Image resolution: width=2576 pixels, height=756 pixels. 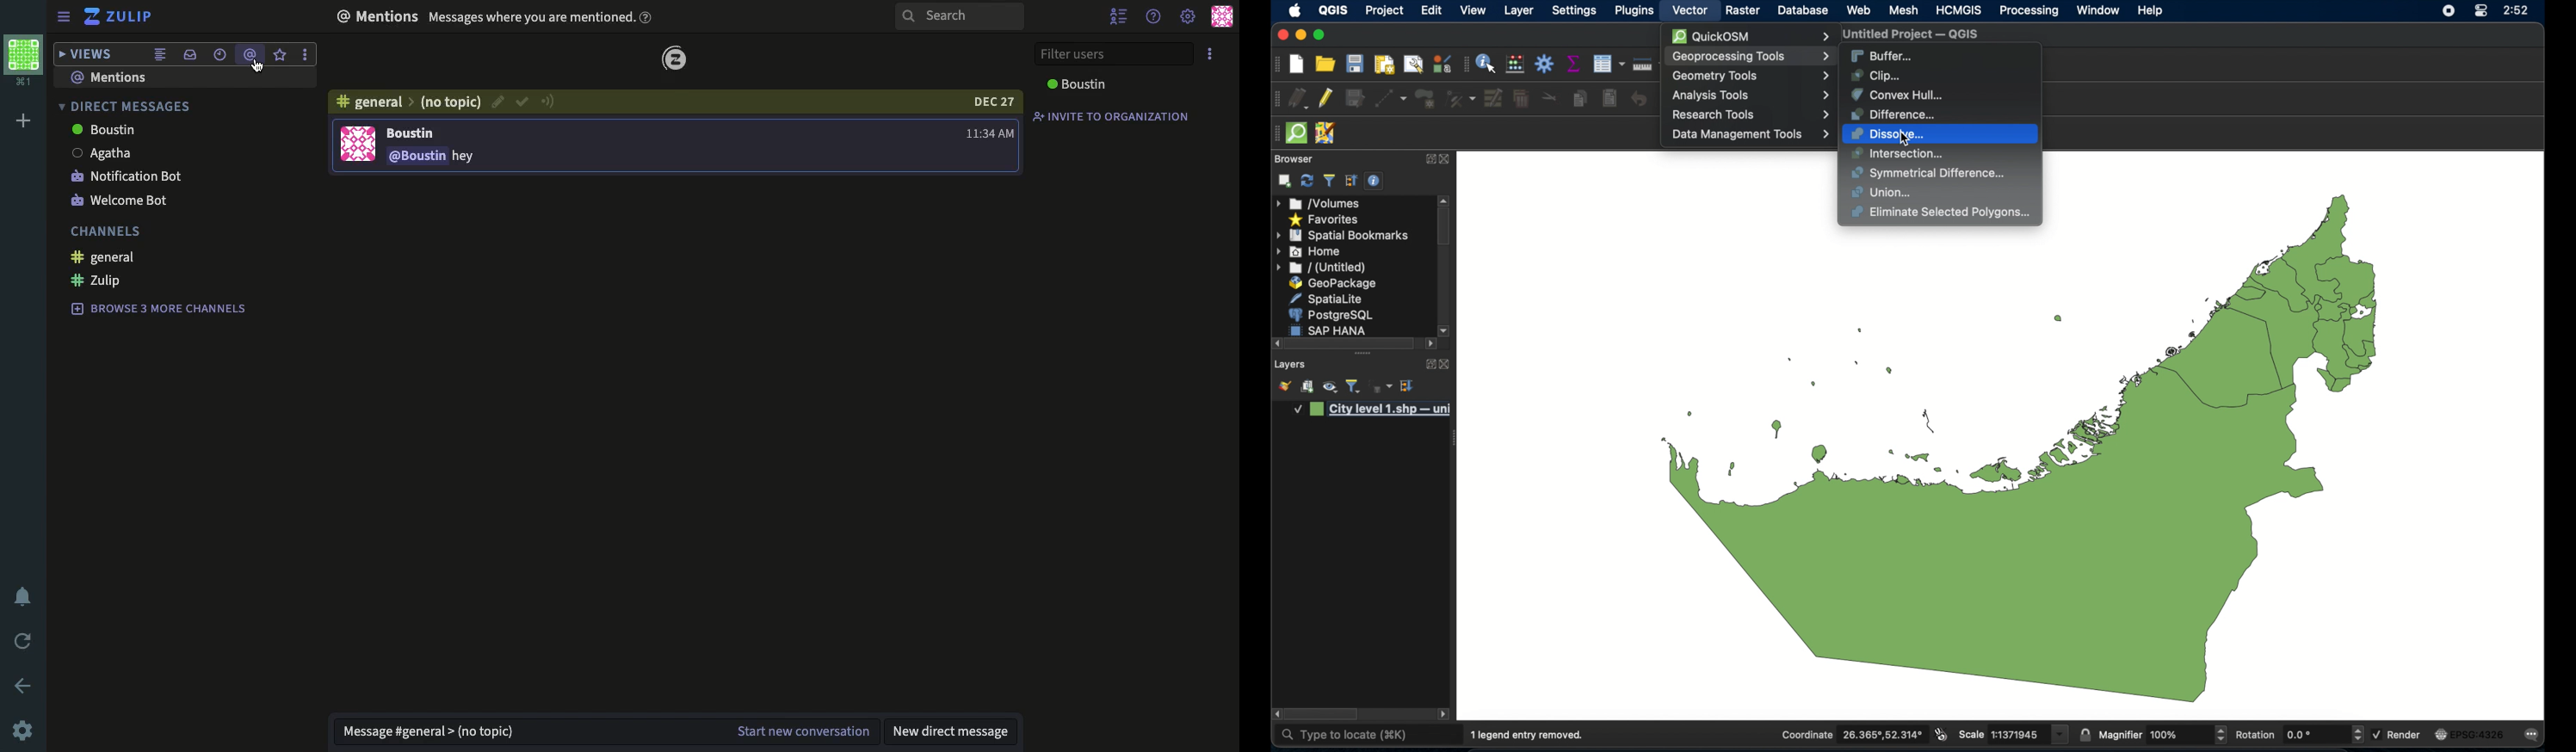 What do you see at coordinates (1374, 410) in the screenshot?
I see `layer 1` at bounding box center [1374, 410].